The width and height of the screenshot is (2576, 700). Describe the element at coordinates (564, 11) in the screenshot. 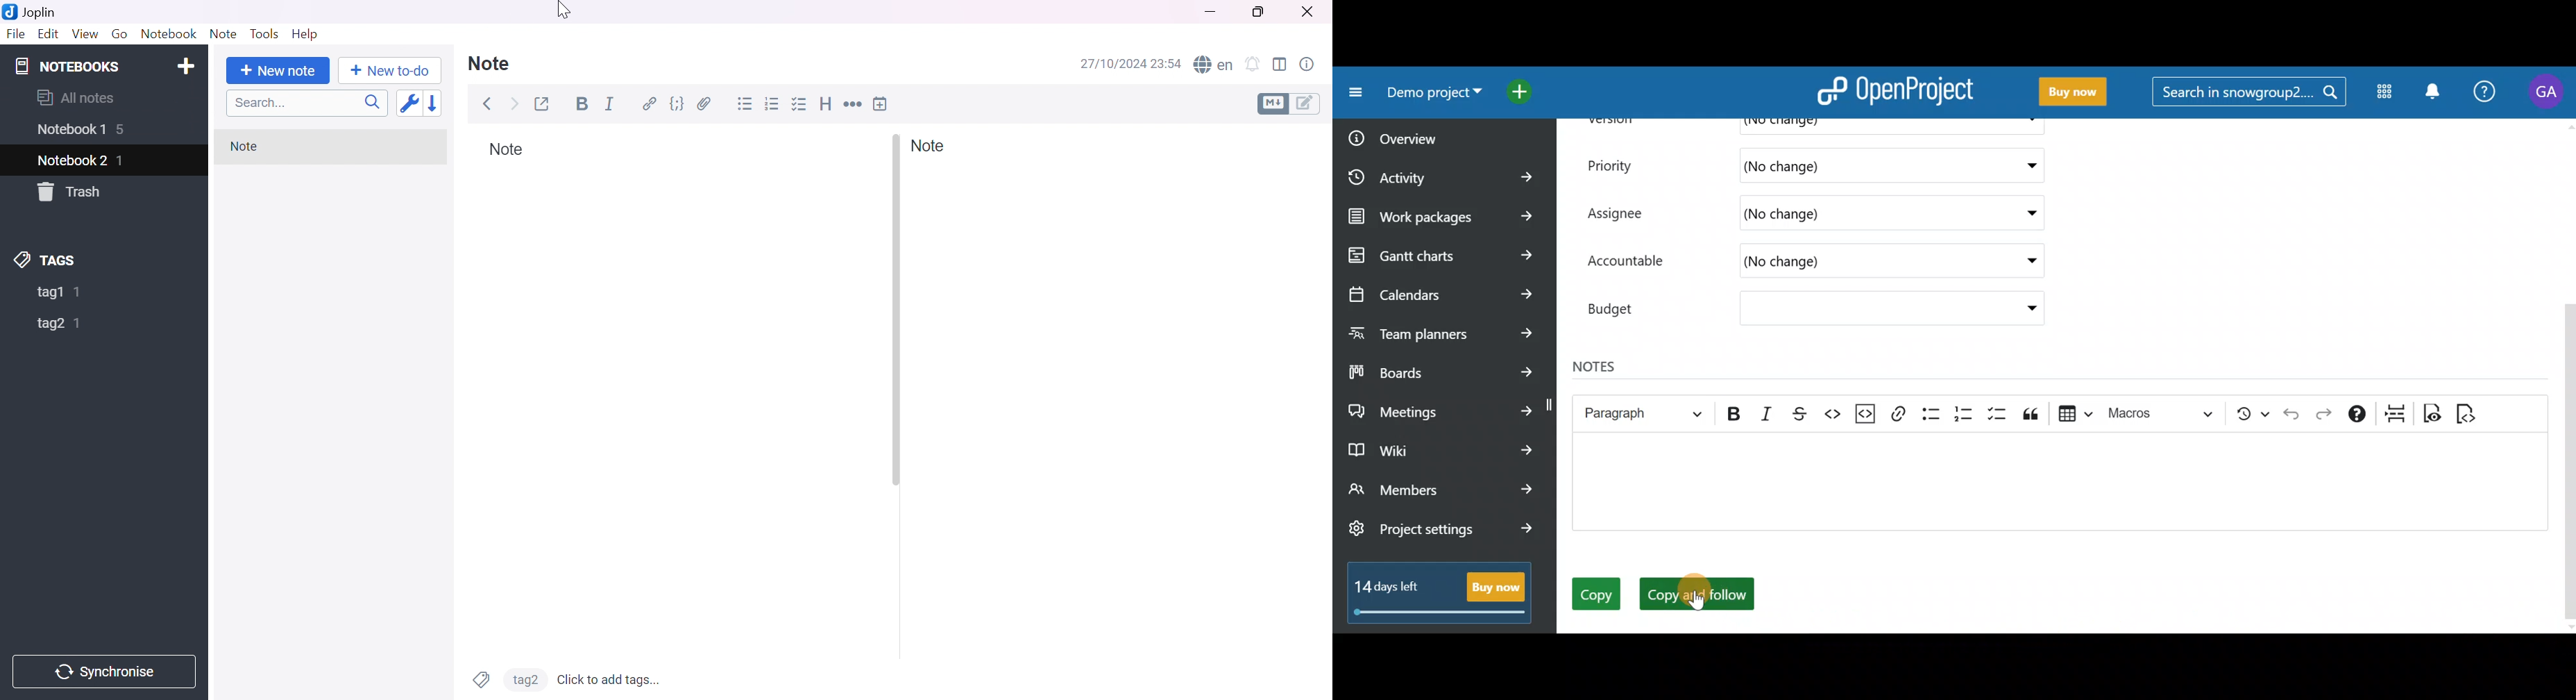

I see `Cursor` at that location.